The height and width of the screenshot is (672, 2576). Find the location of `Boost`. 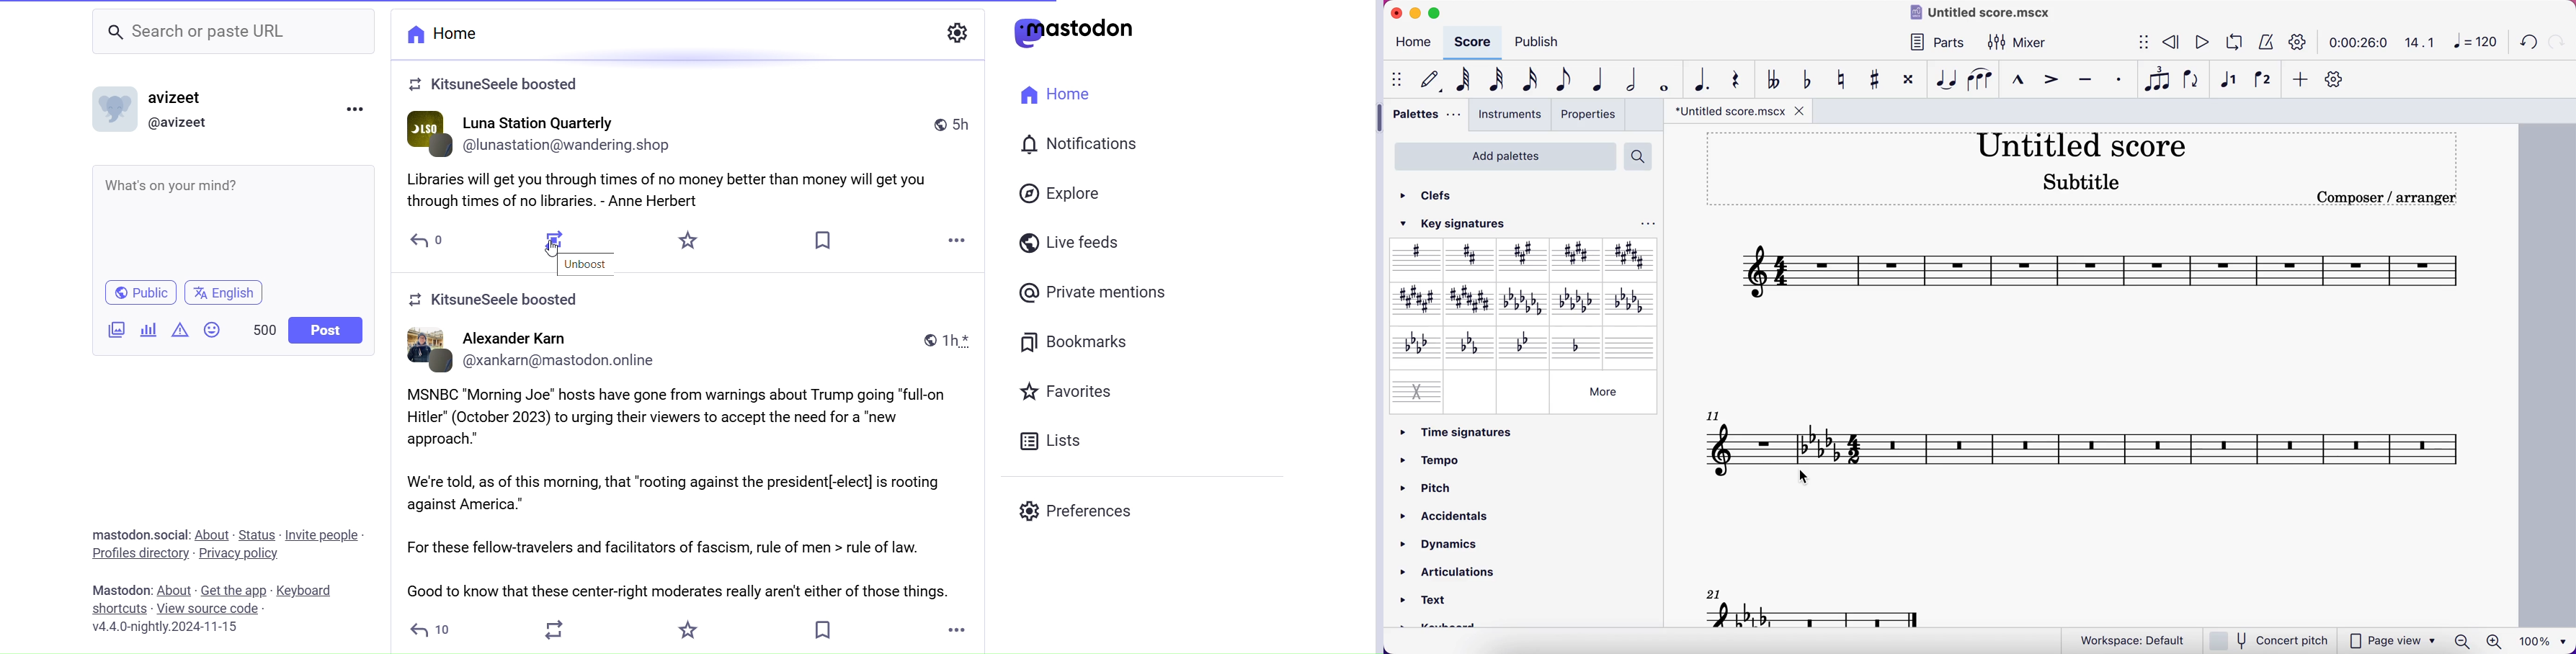

Boost is located at coordinates (558, 630).